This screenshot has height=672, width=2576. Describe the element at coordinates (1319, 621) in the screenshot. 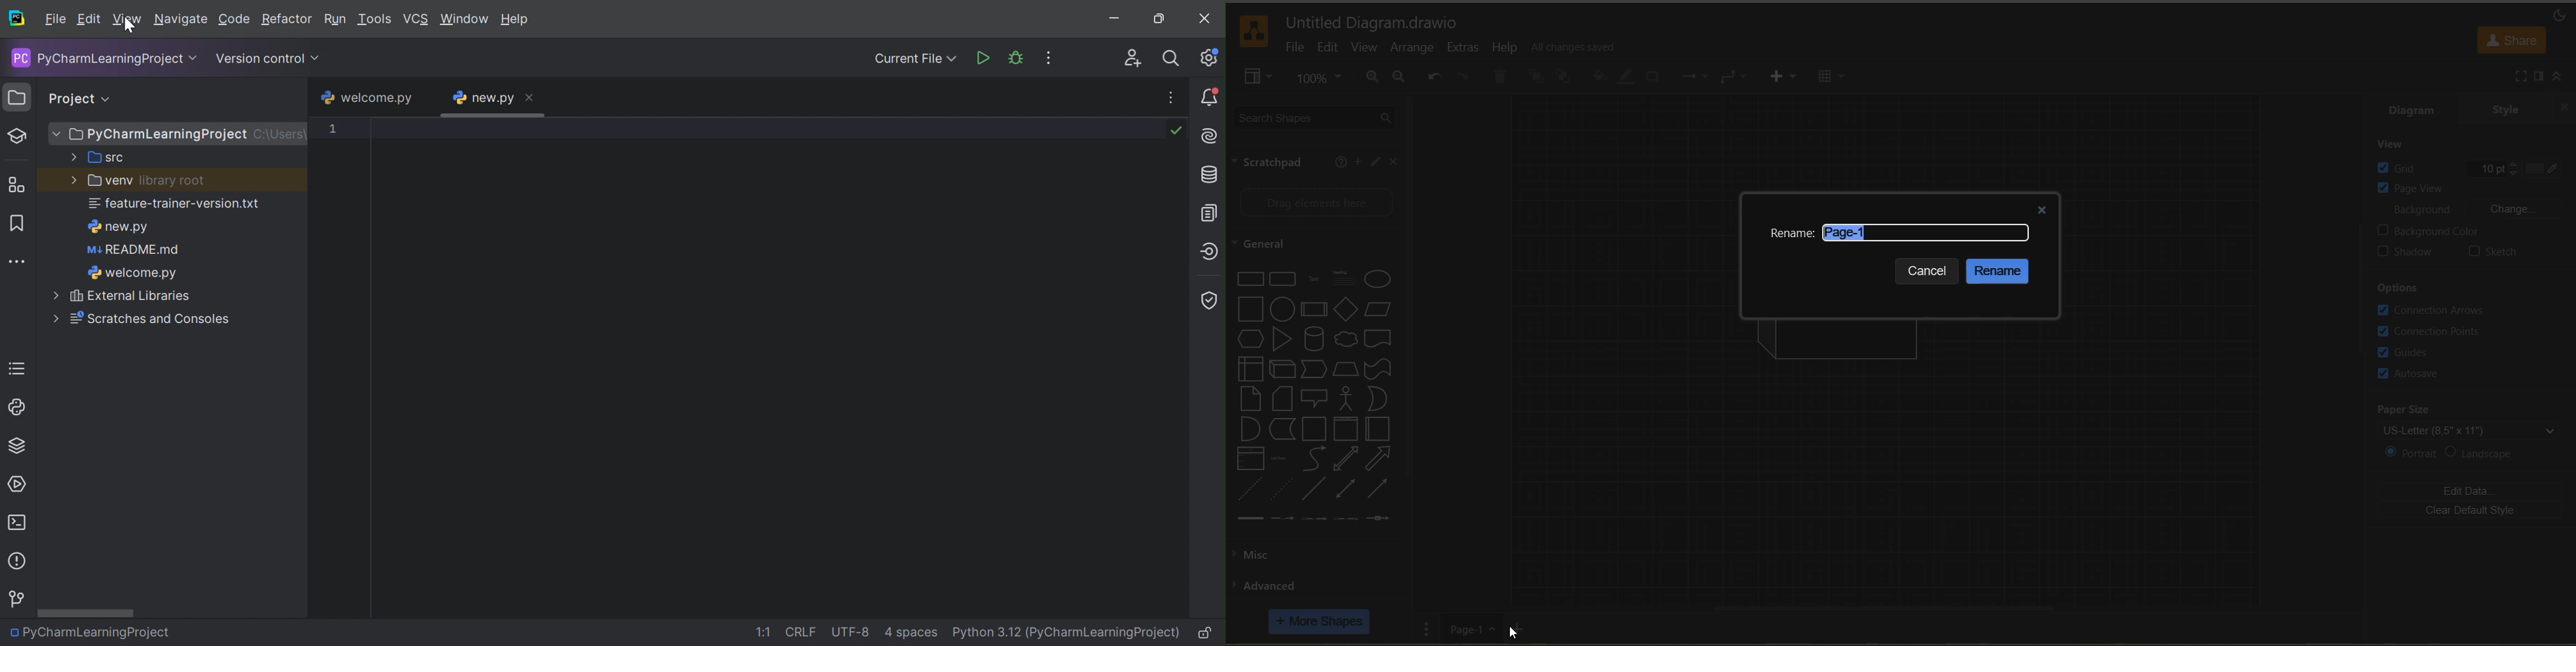

I see `more shapes` at that location.